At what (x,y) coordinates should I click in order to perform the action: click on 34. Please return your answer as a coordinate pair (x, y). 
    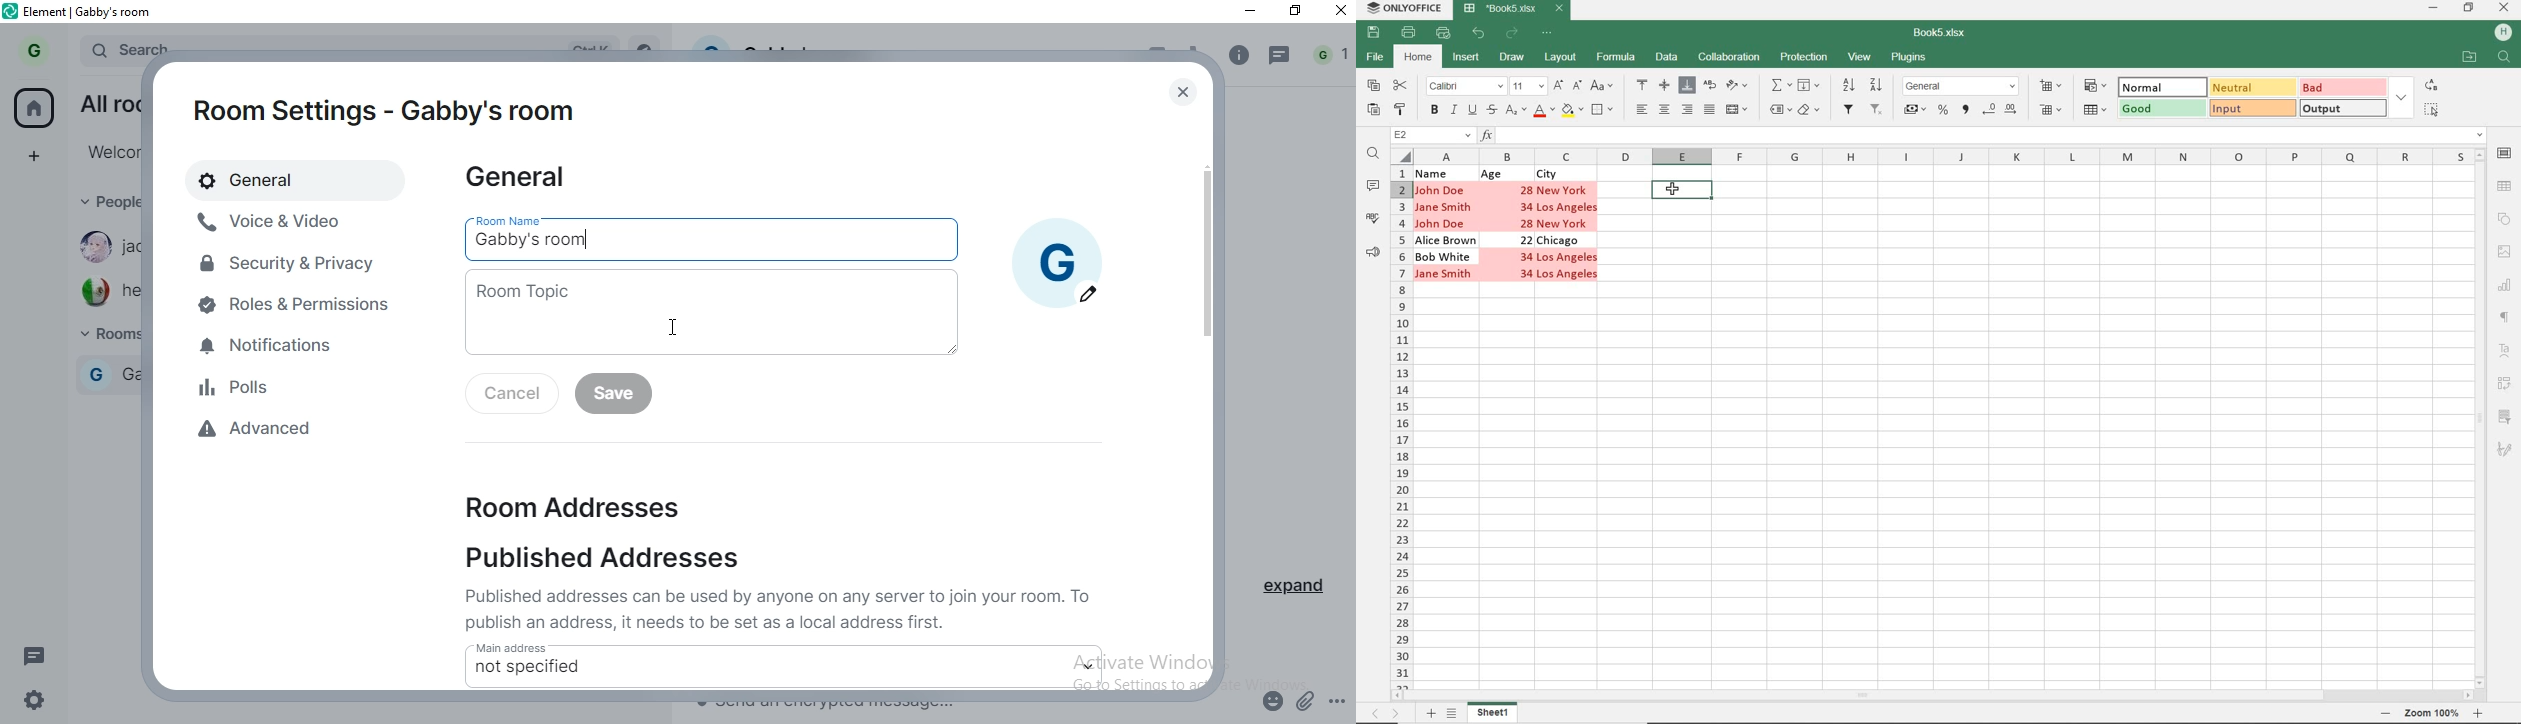
    Looking at the image, I should click on (1524, 258).